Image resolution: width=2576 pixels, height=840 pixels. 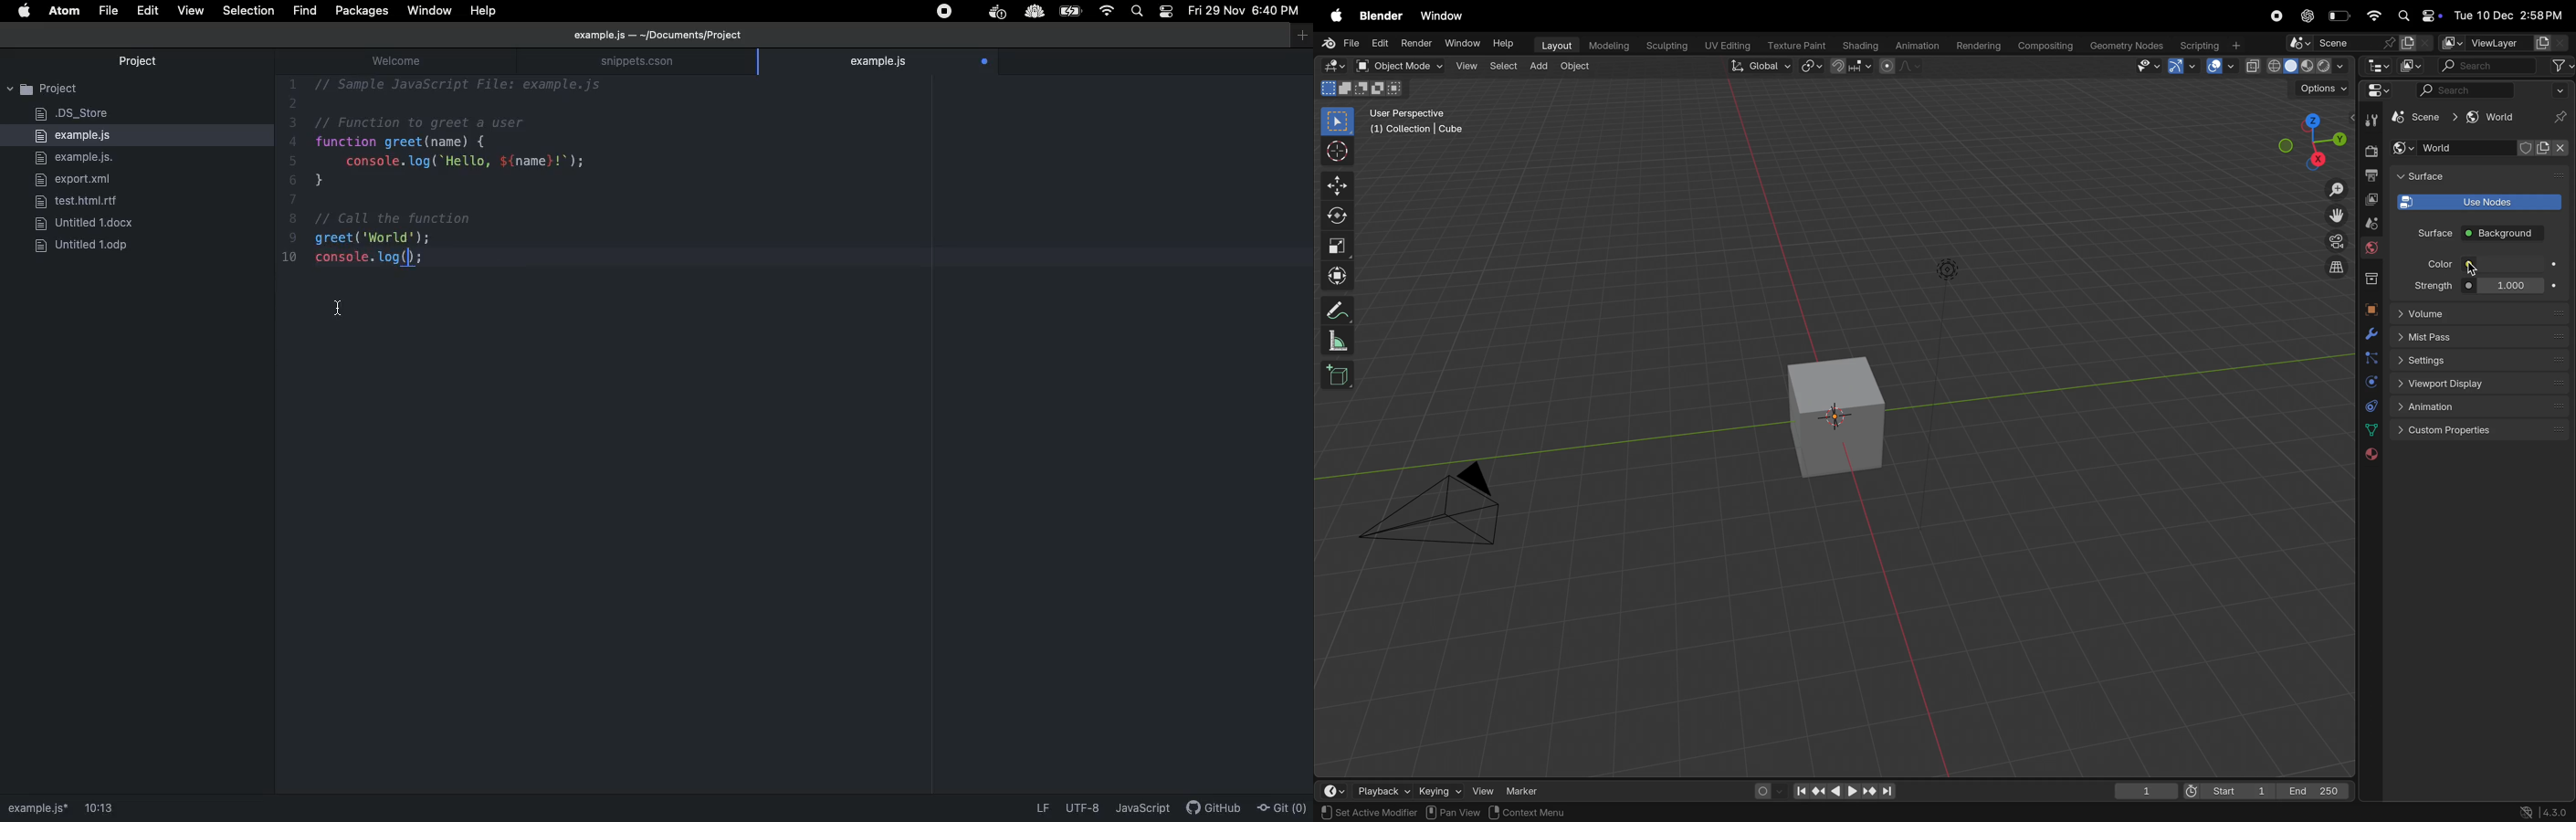 What do you see at coordinates (951, 11) in the screenshot?
I see `Extensions` at bounding box center [951, 11].